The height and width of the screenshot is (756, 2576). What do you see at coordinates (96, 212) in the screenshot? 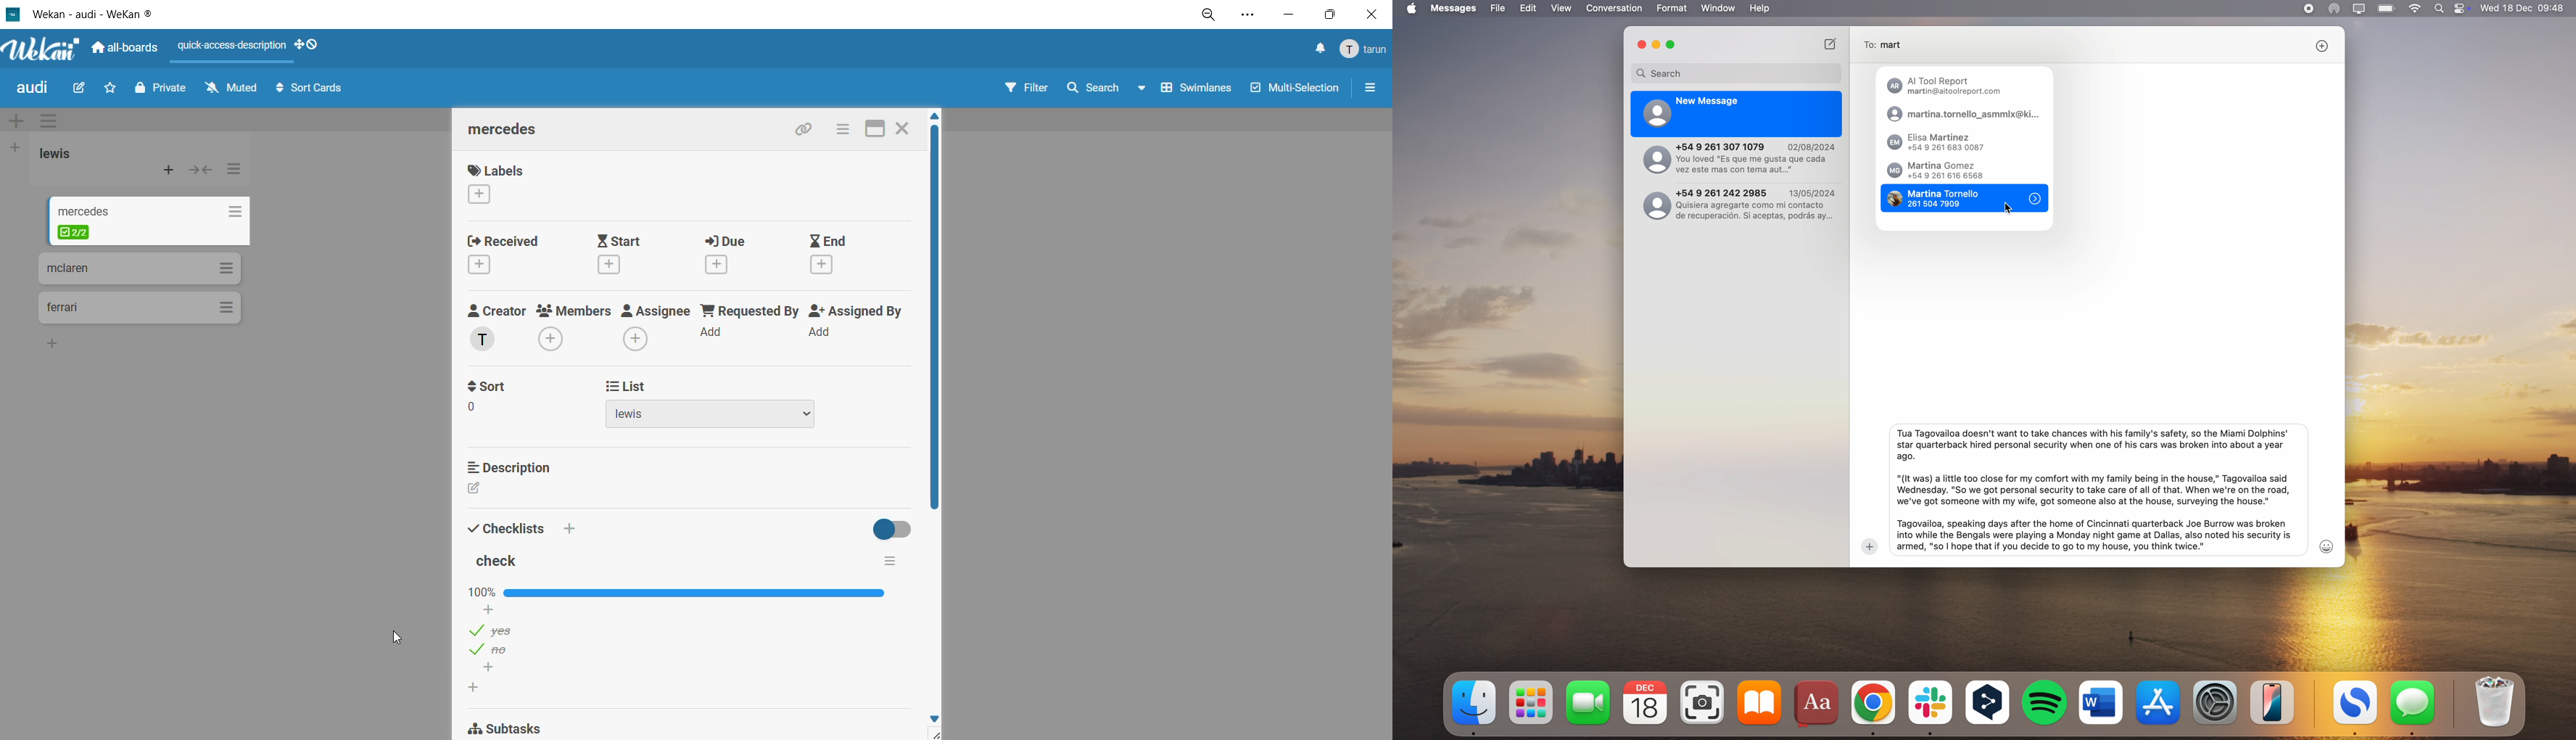
I see `list title` at bounding box center [96, 212].